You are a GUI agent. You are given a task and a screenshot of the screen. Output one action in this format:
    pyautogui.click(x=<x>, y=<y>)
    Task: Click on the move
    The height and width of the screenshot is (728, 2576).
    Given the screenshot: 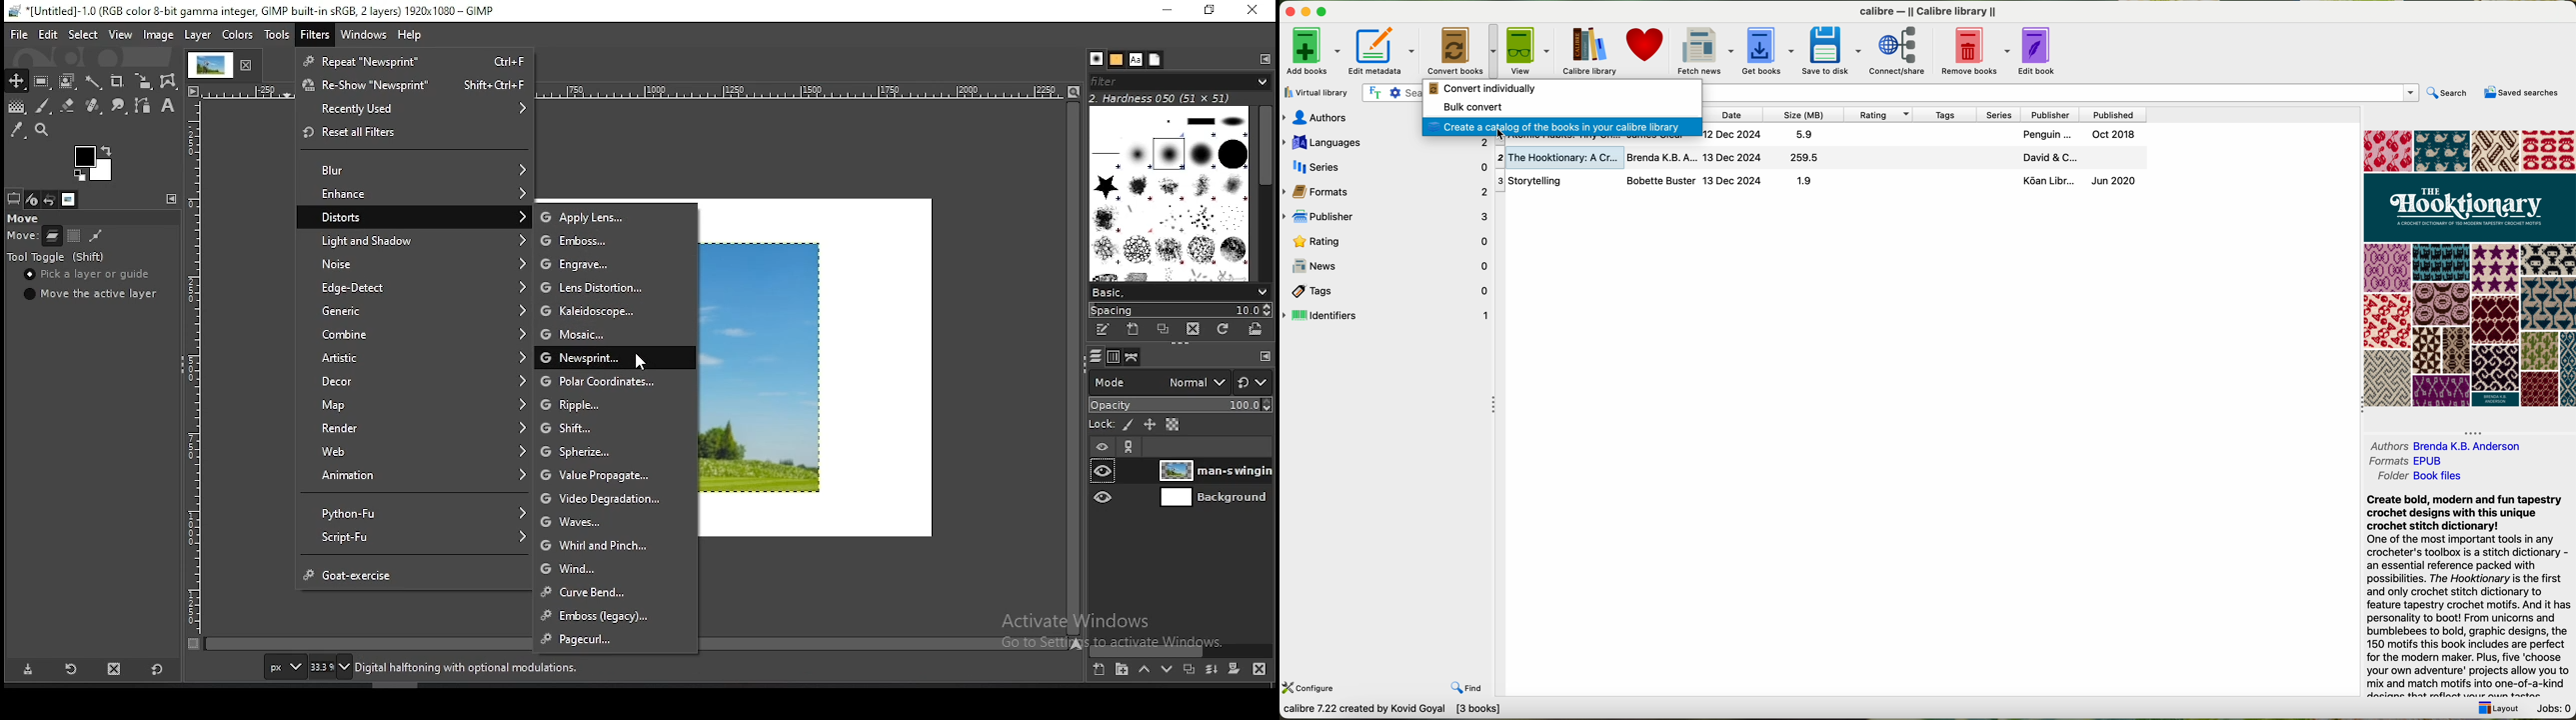 What is the action you would take?
    pyautogui.click(x=26, y=217)
    